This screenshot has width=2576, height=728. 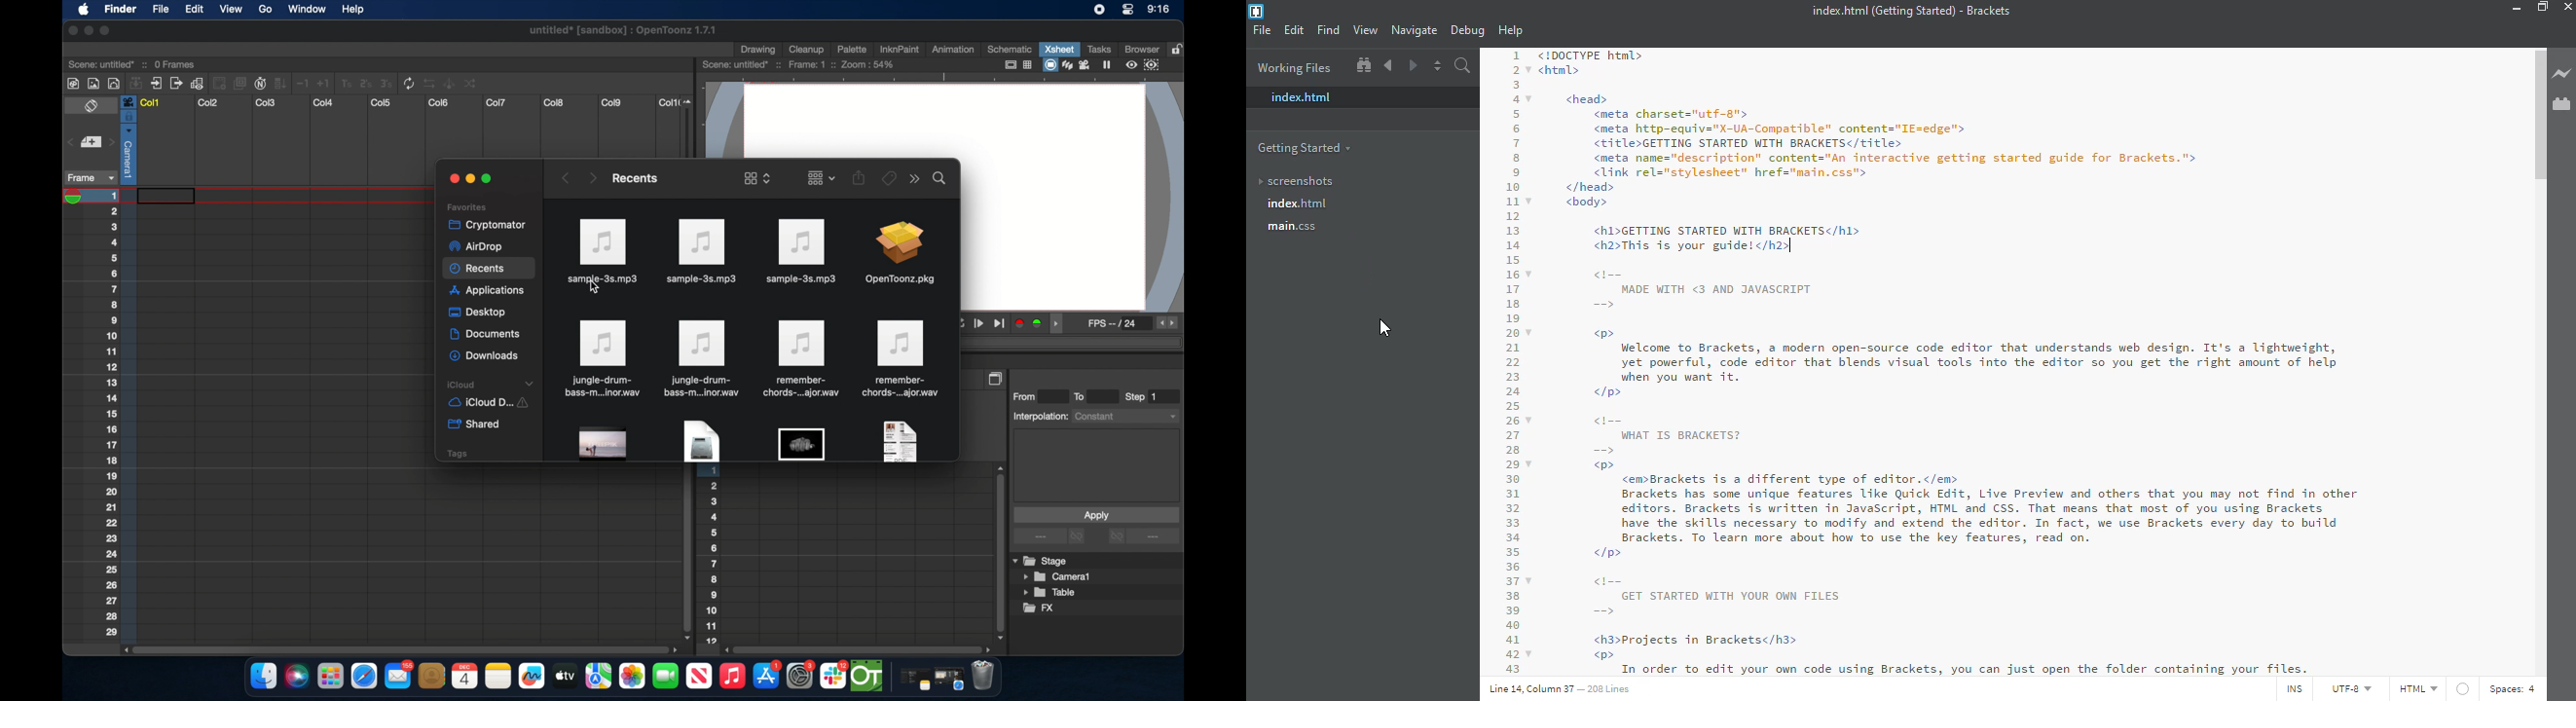 What do you see at coordinates (1050, 593) in the screenshot?
I see `table` at bounding box center [1050, 593].